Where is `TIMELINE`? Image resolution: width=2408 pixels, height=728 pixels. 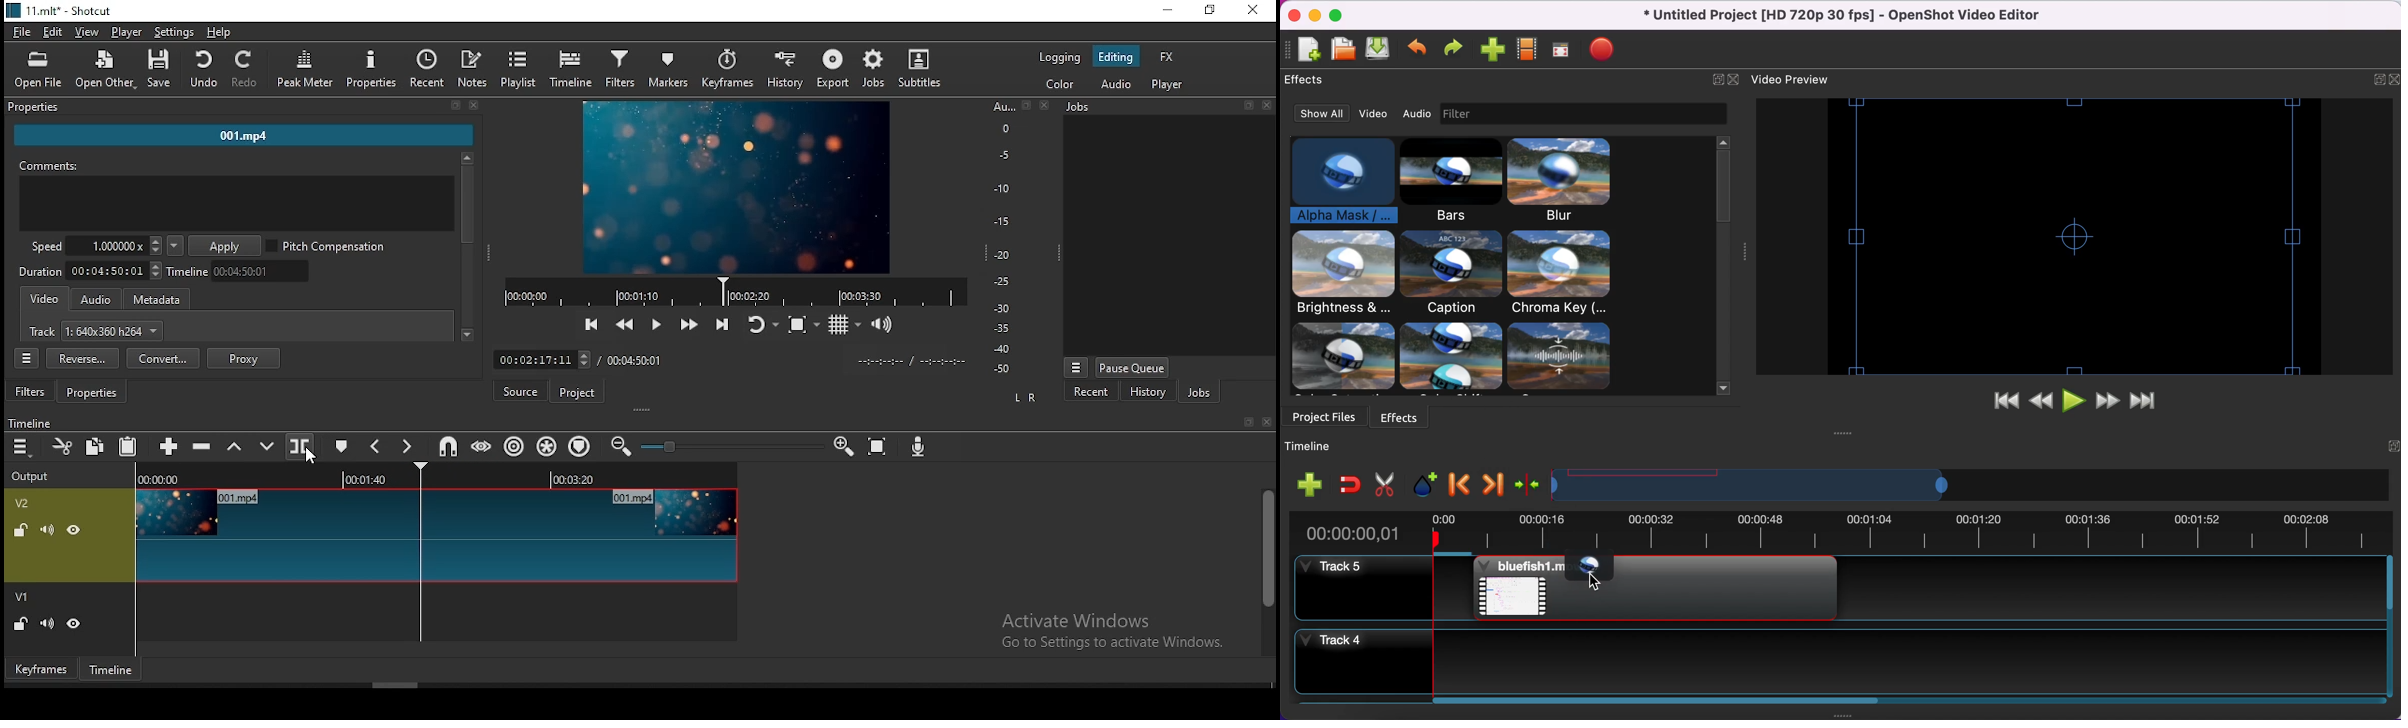 TIMELINE is located at coordinates (438, 475).